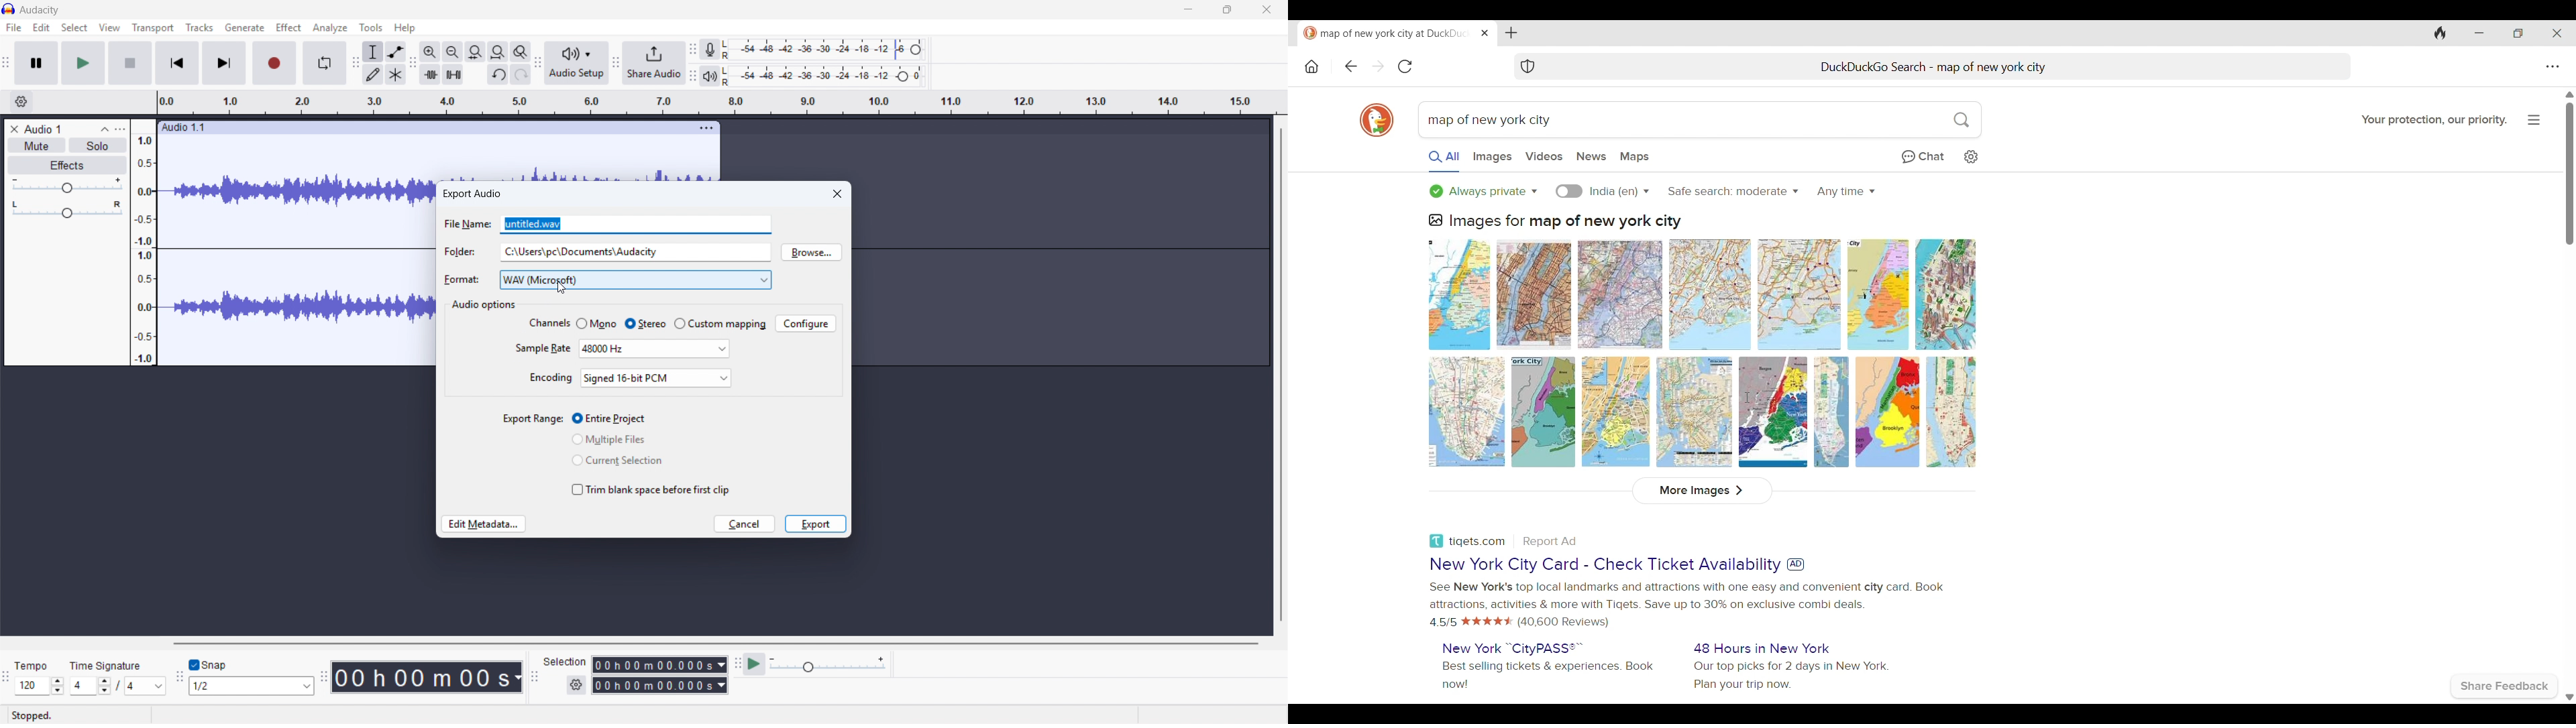 The image size is (2576, 728). What do you see at coordinates (2557, 34) in the screenshot?
I see `Close browser` at bounding box center [2557, 34].